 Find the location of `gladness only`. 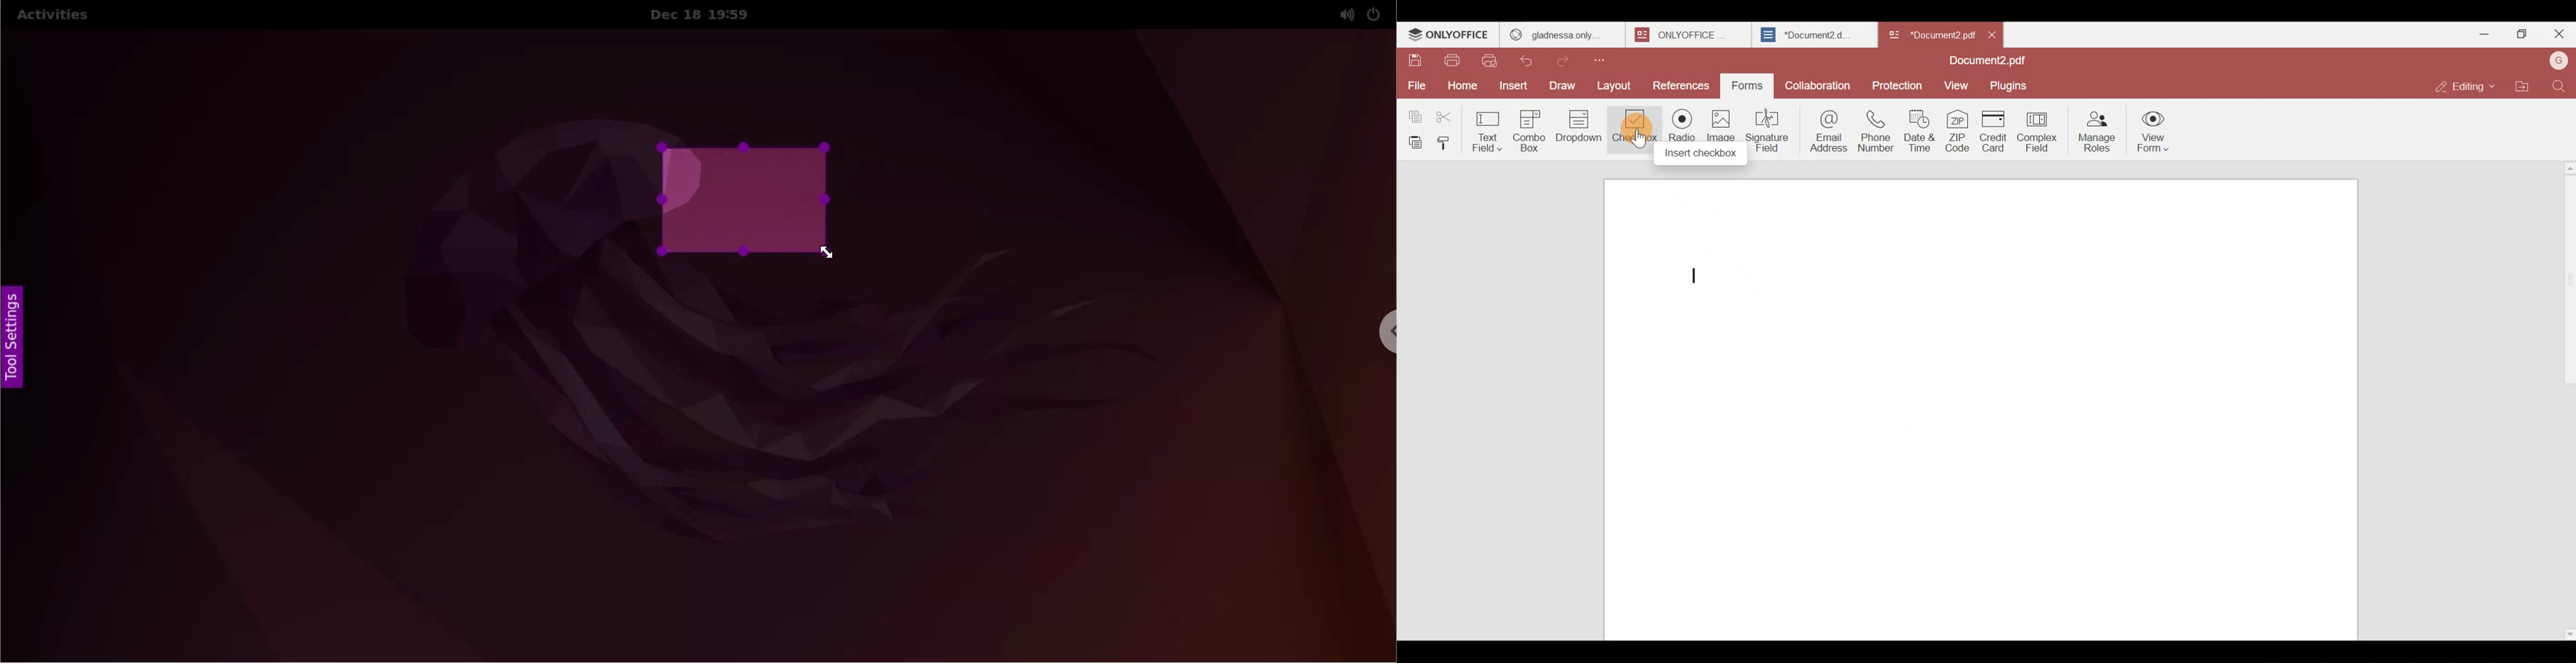

gladness only is located at coordinates (1561, 32).